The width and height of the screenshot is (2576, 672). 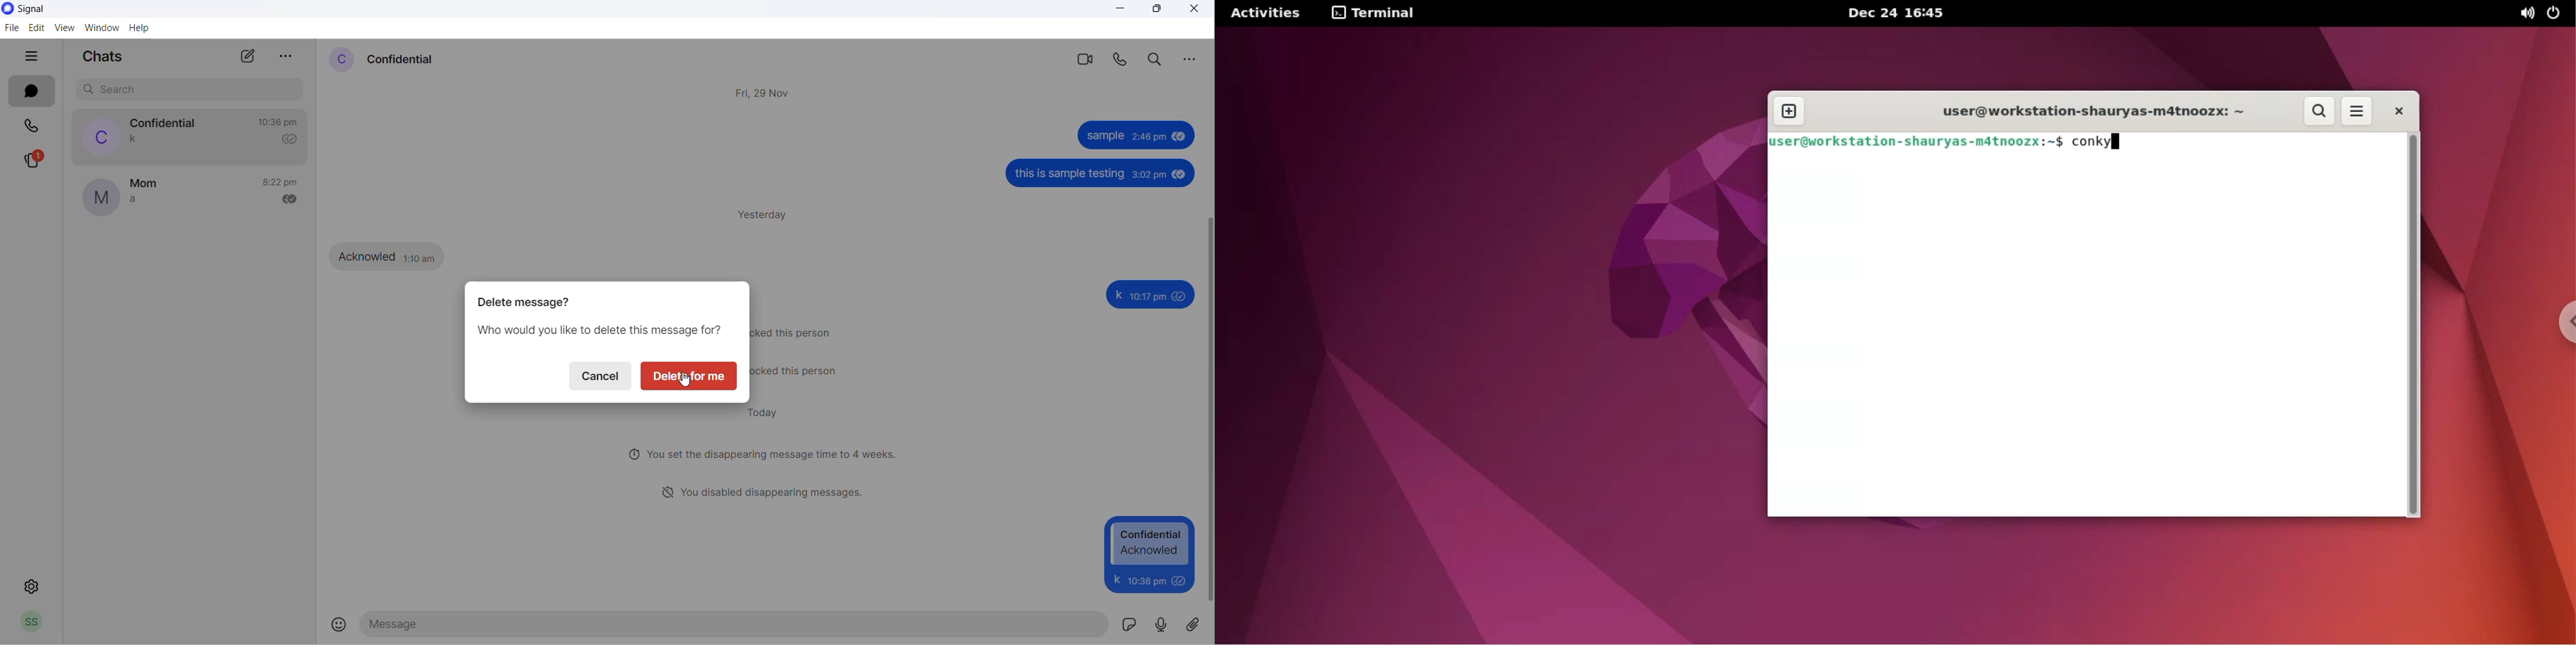 I want to click on share attachments, so click(x=1197, y=622).